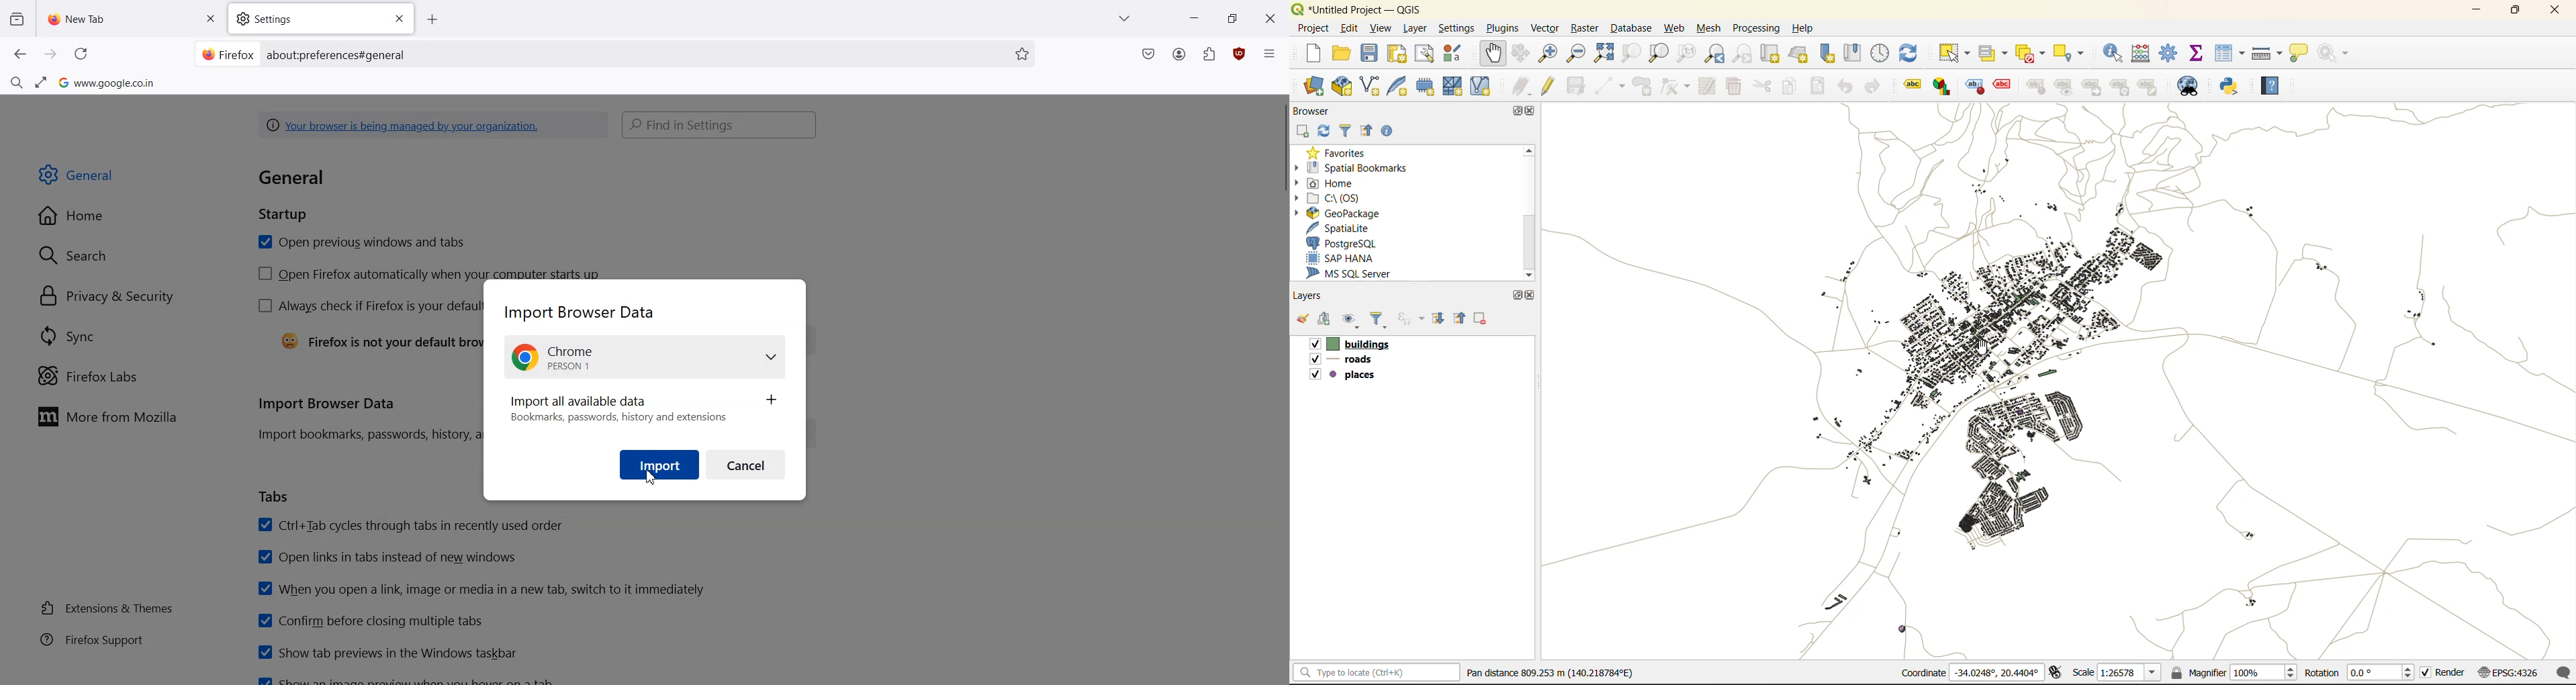 The width and height of the screenshot is (2576, 700). I want to click on scale, so click(2116, 674).